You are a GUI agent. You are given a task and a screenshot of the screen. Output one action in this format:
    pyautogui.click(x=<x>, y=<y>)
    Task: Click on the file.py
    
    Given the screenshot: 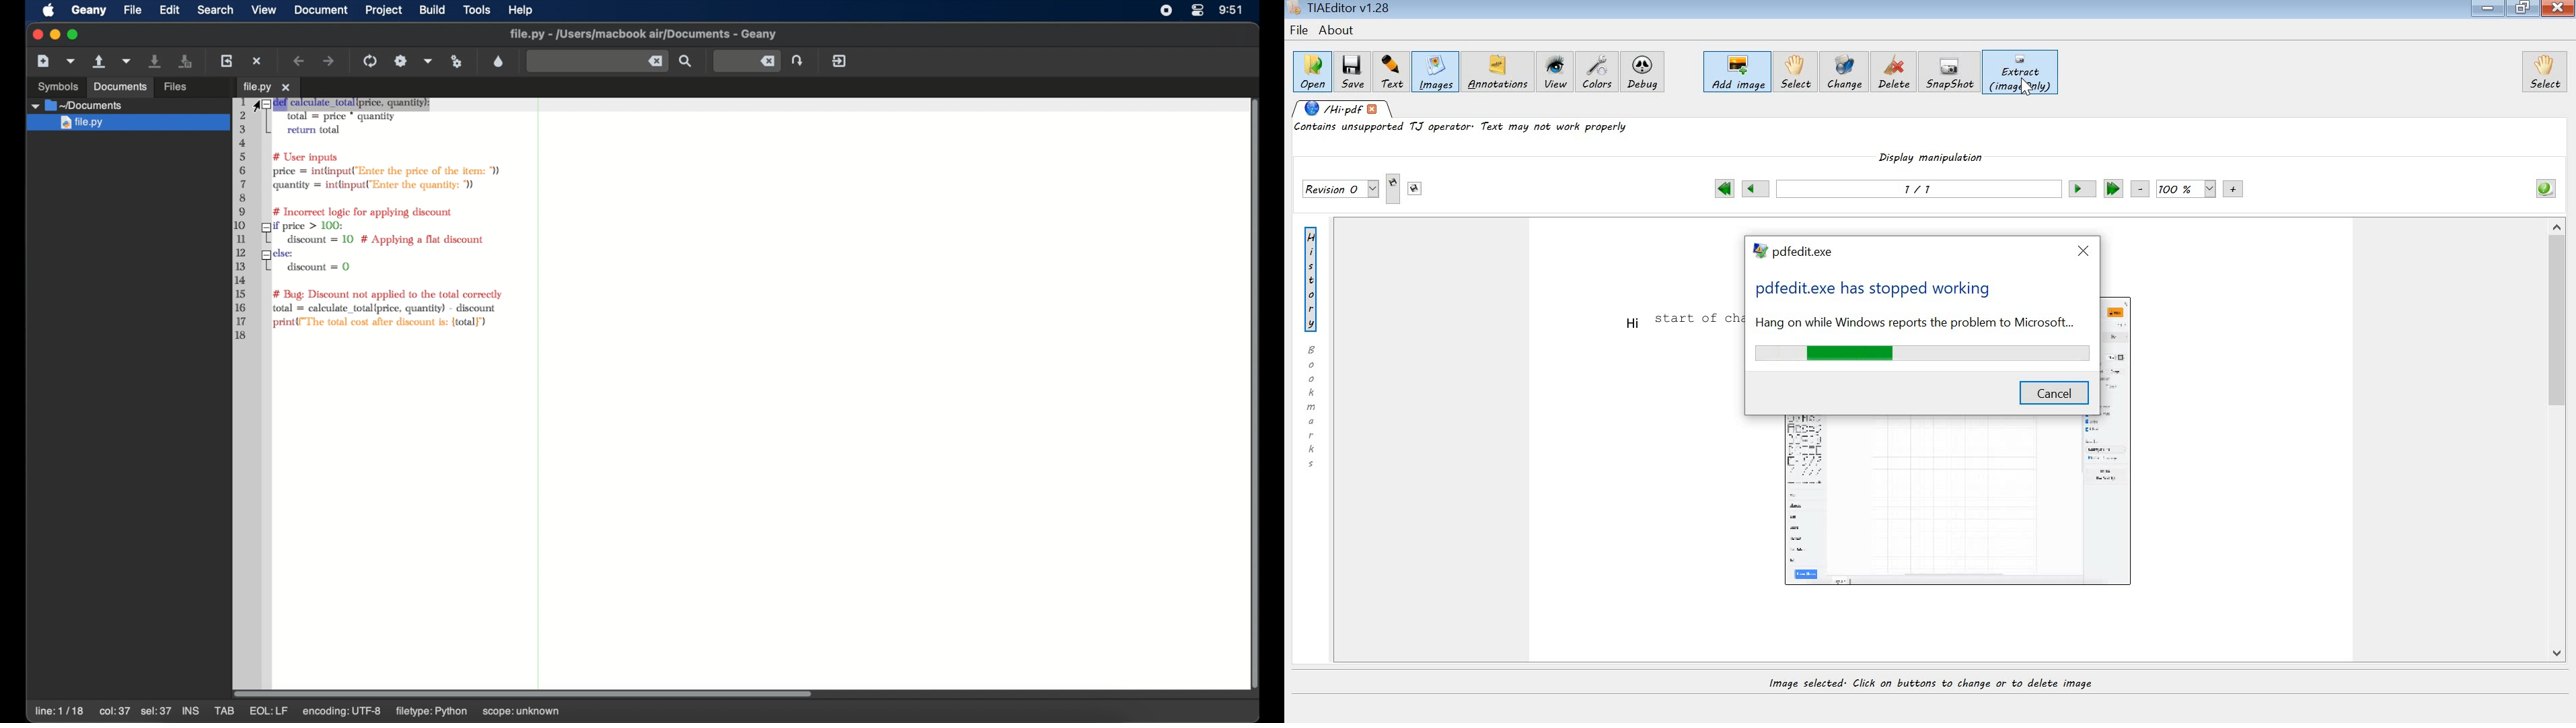 What is the action you would take?
    pyautogui.click(x=129, y=122)
    